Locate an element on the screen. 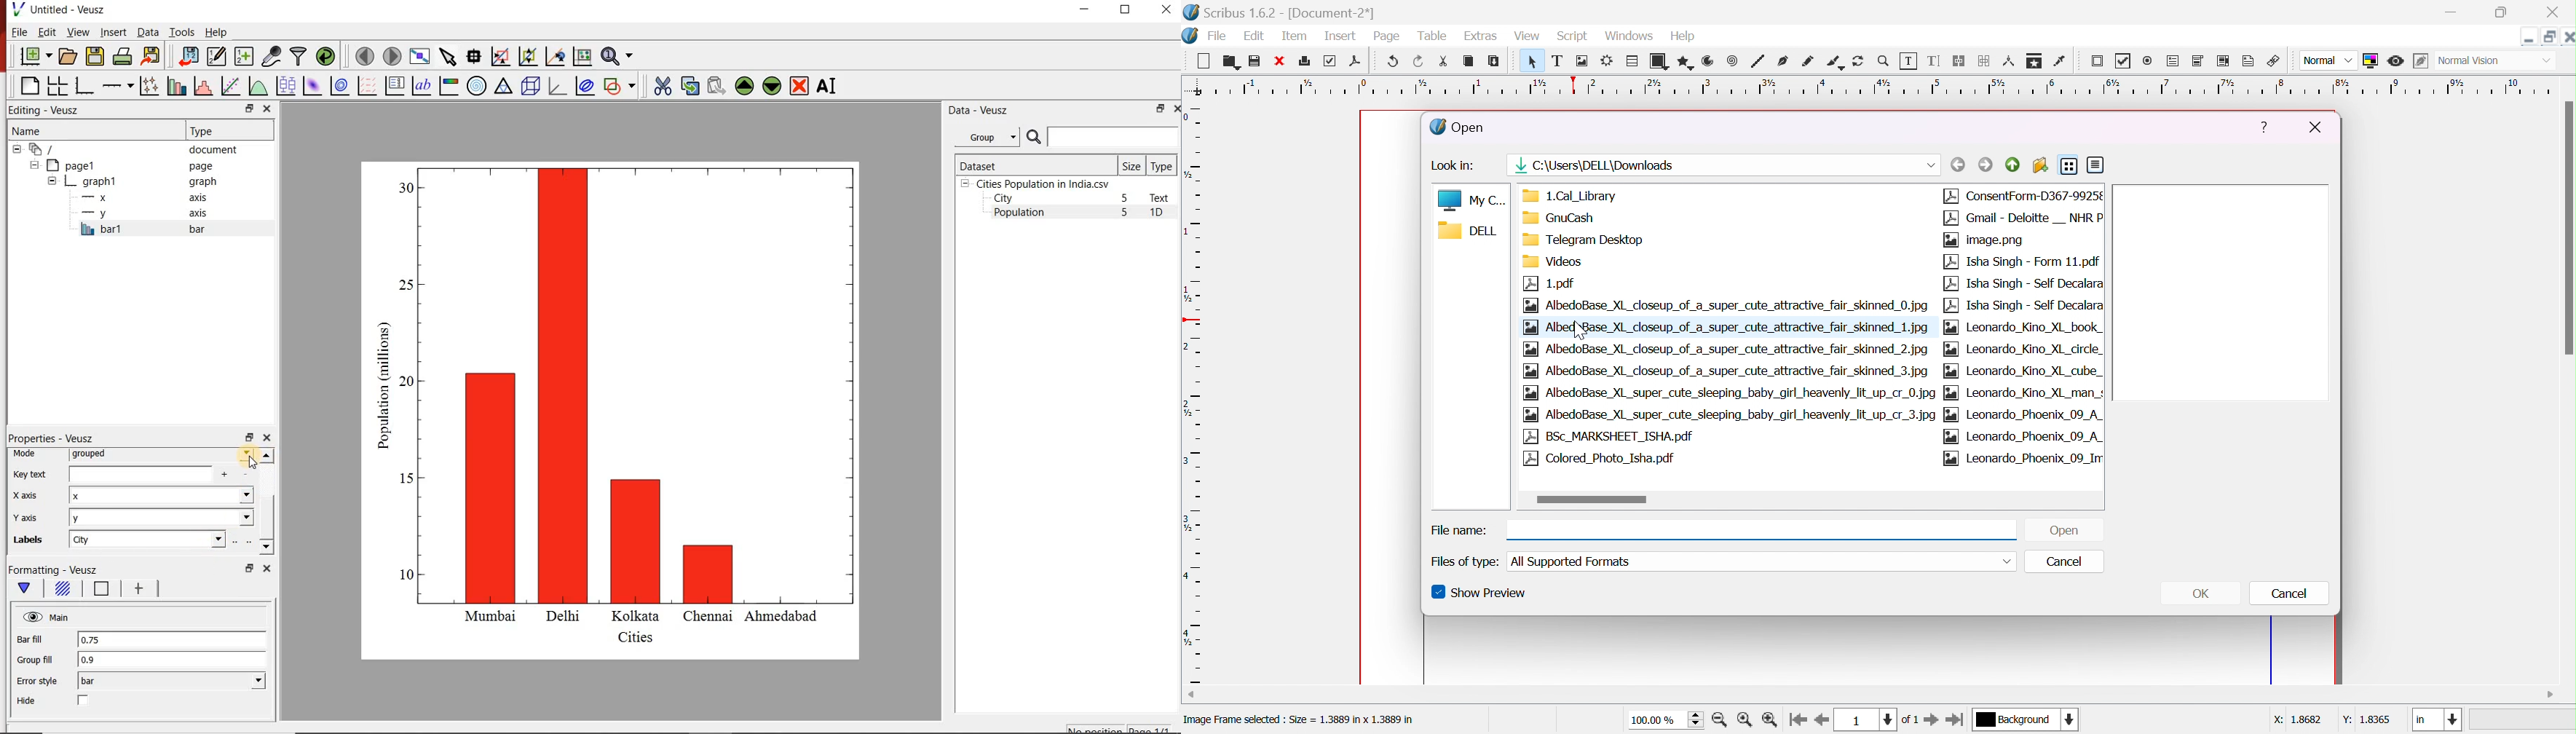 The width and height of the screenshot is (2576, 756). close is located at coordinates (2554, 12).